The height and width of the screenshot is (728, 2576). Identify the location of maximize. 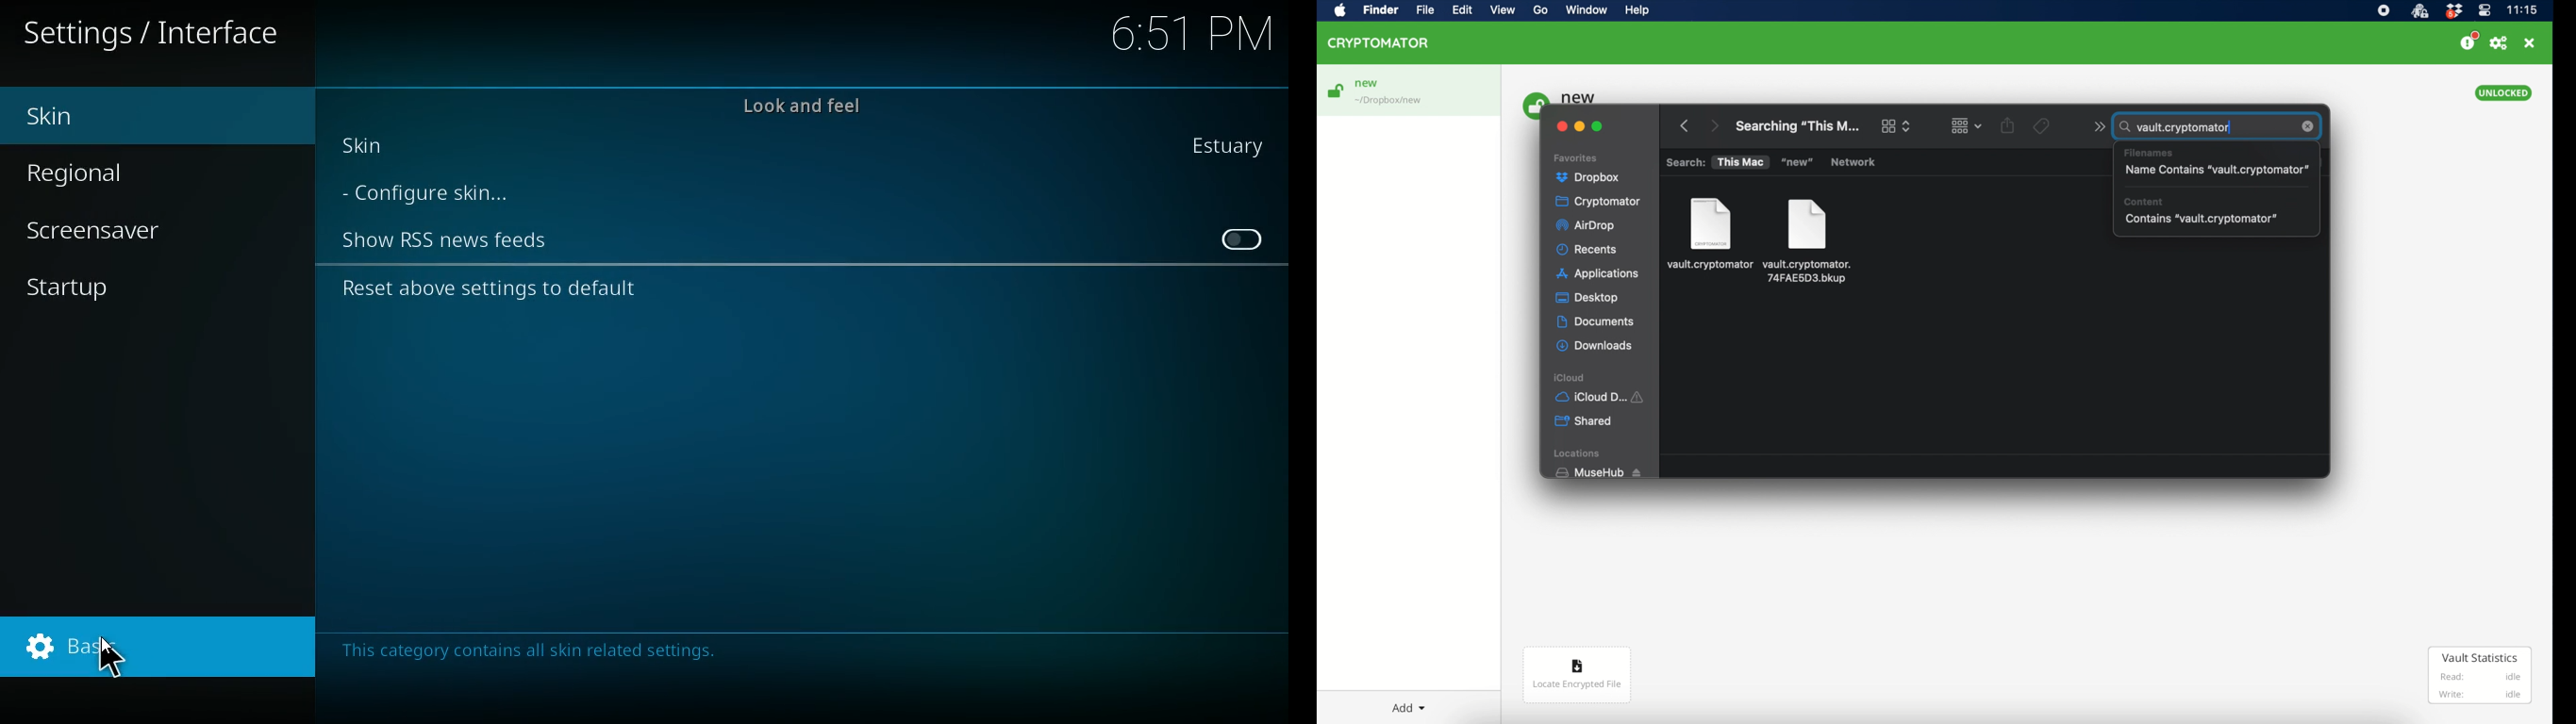
(1598, 126).